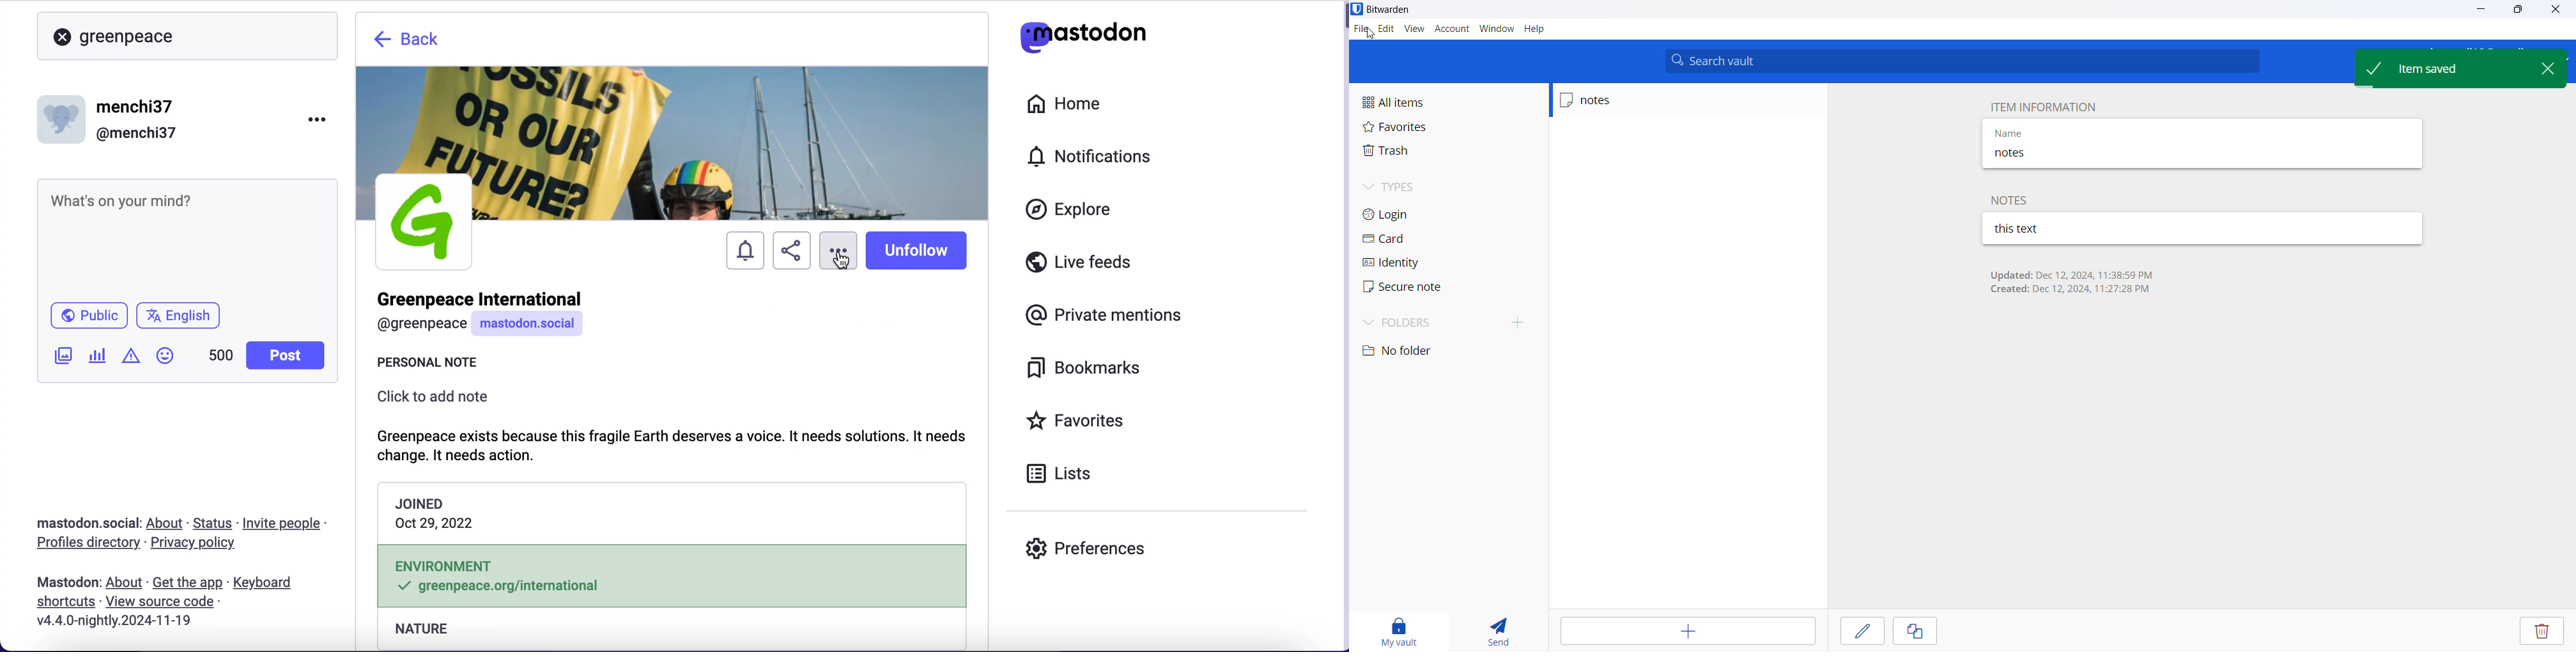 The width and height of the screenshot is (2576, 672). Describe the element at coordinates (1414, 213) in the screenshot. I see `login` at that location.